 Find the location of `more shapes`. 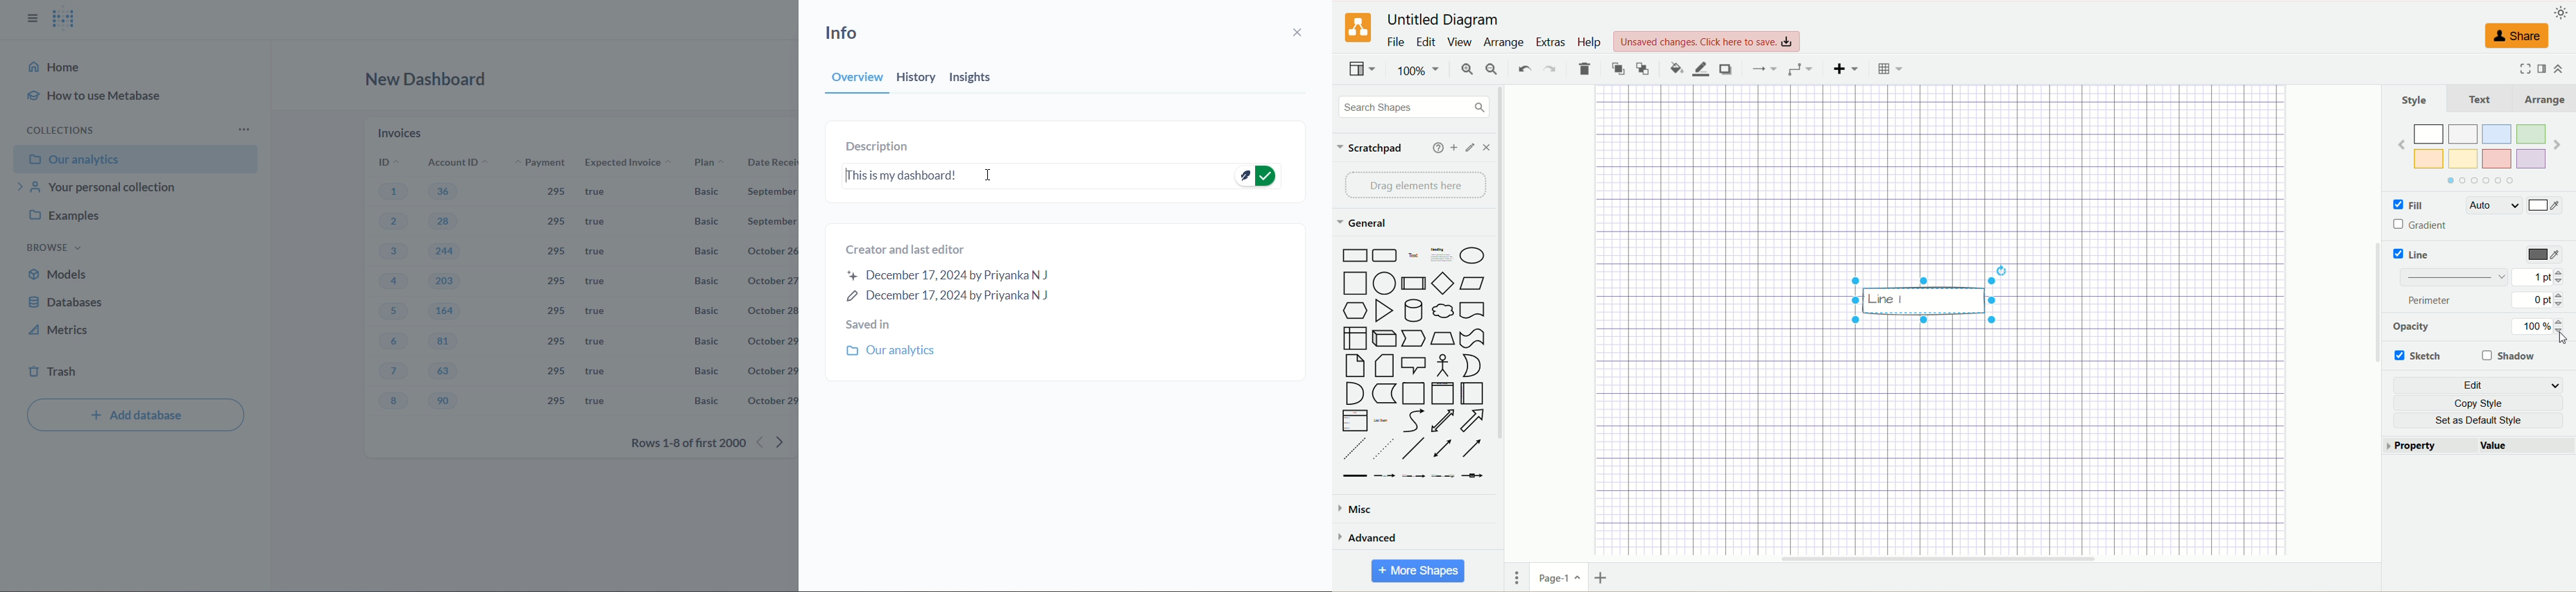

more shapes is located at coordinates (1420, 569).